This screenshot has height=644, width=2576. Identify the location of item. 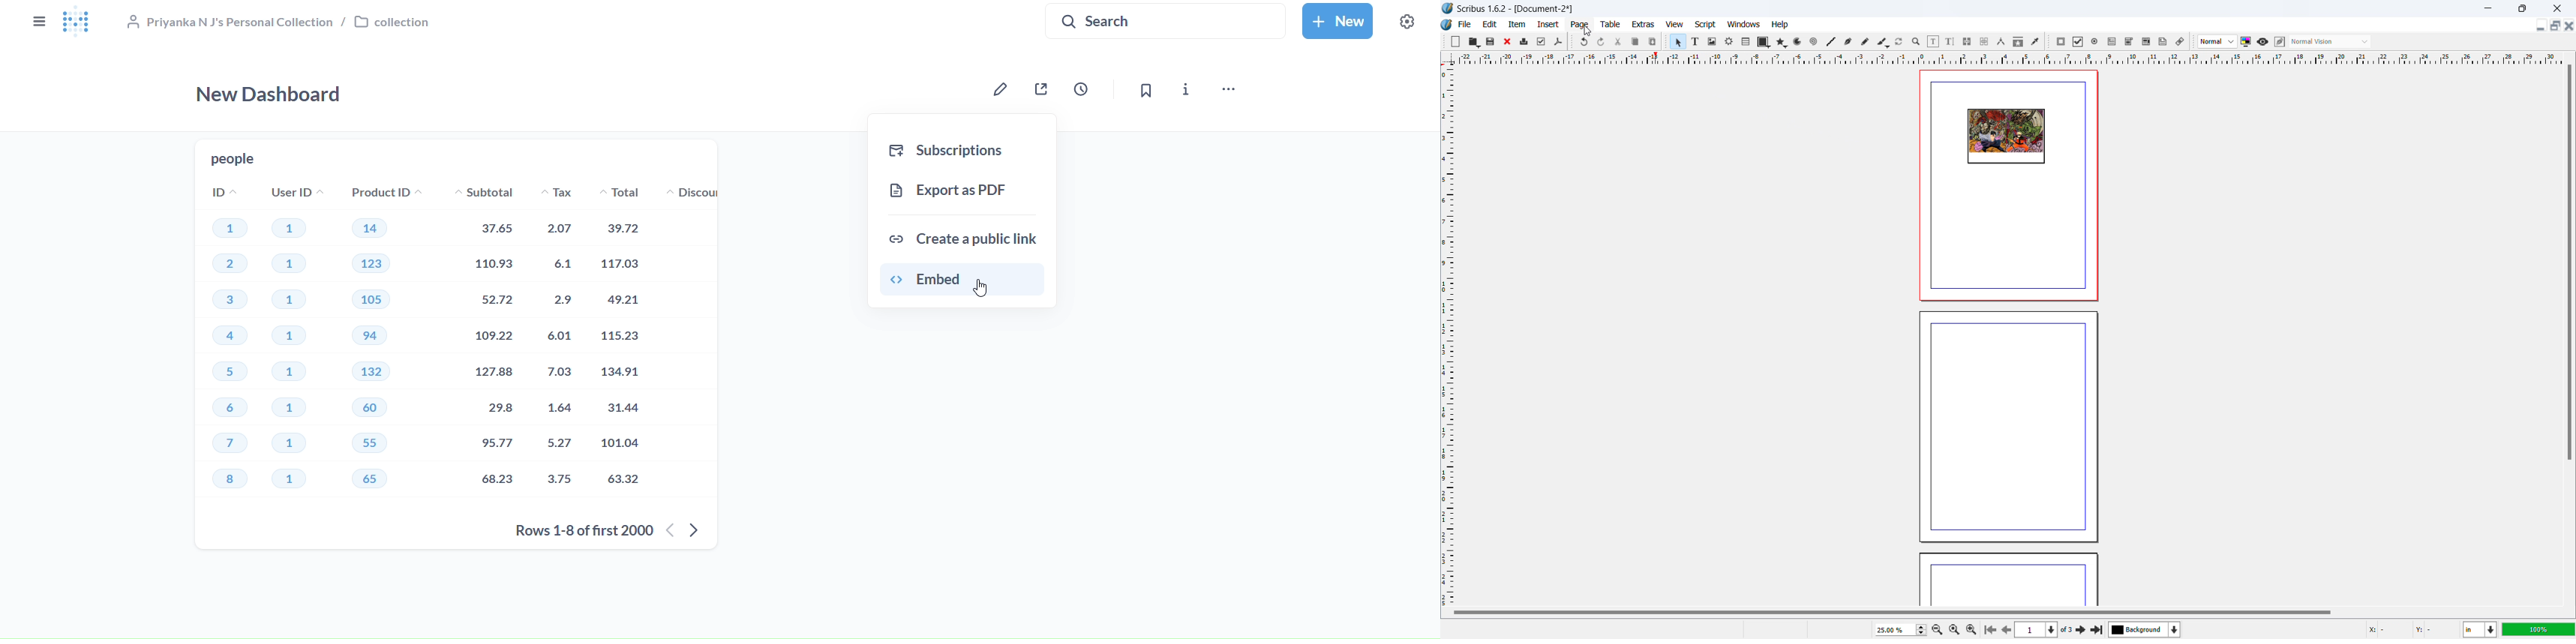
(1518, 24).